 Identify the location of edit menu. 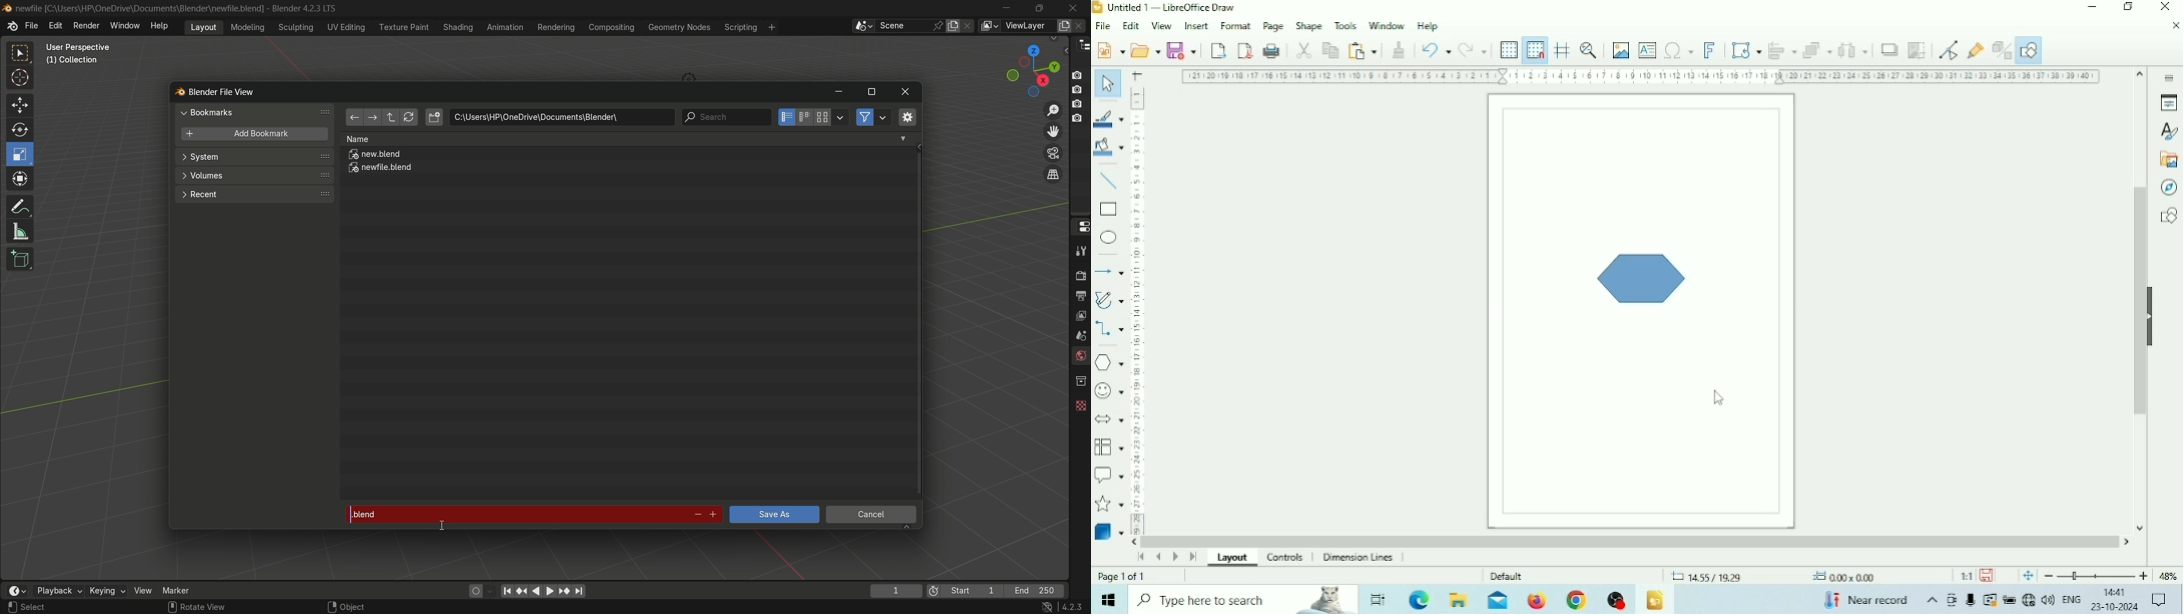
(55, 26).